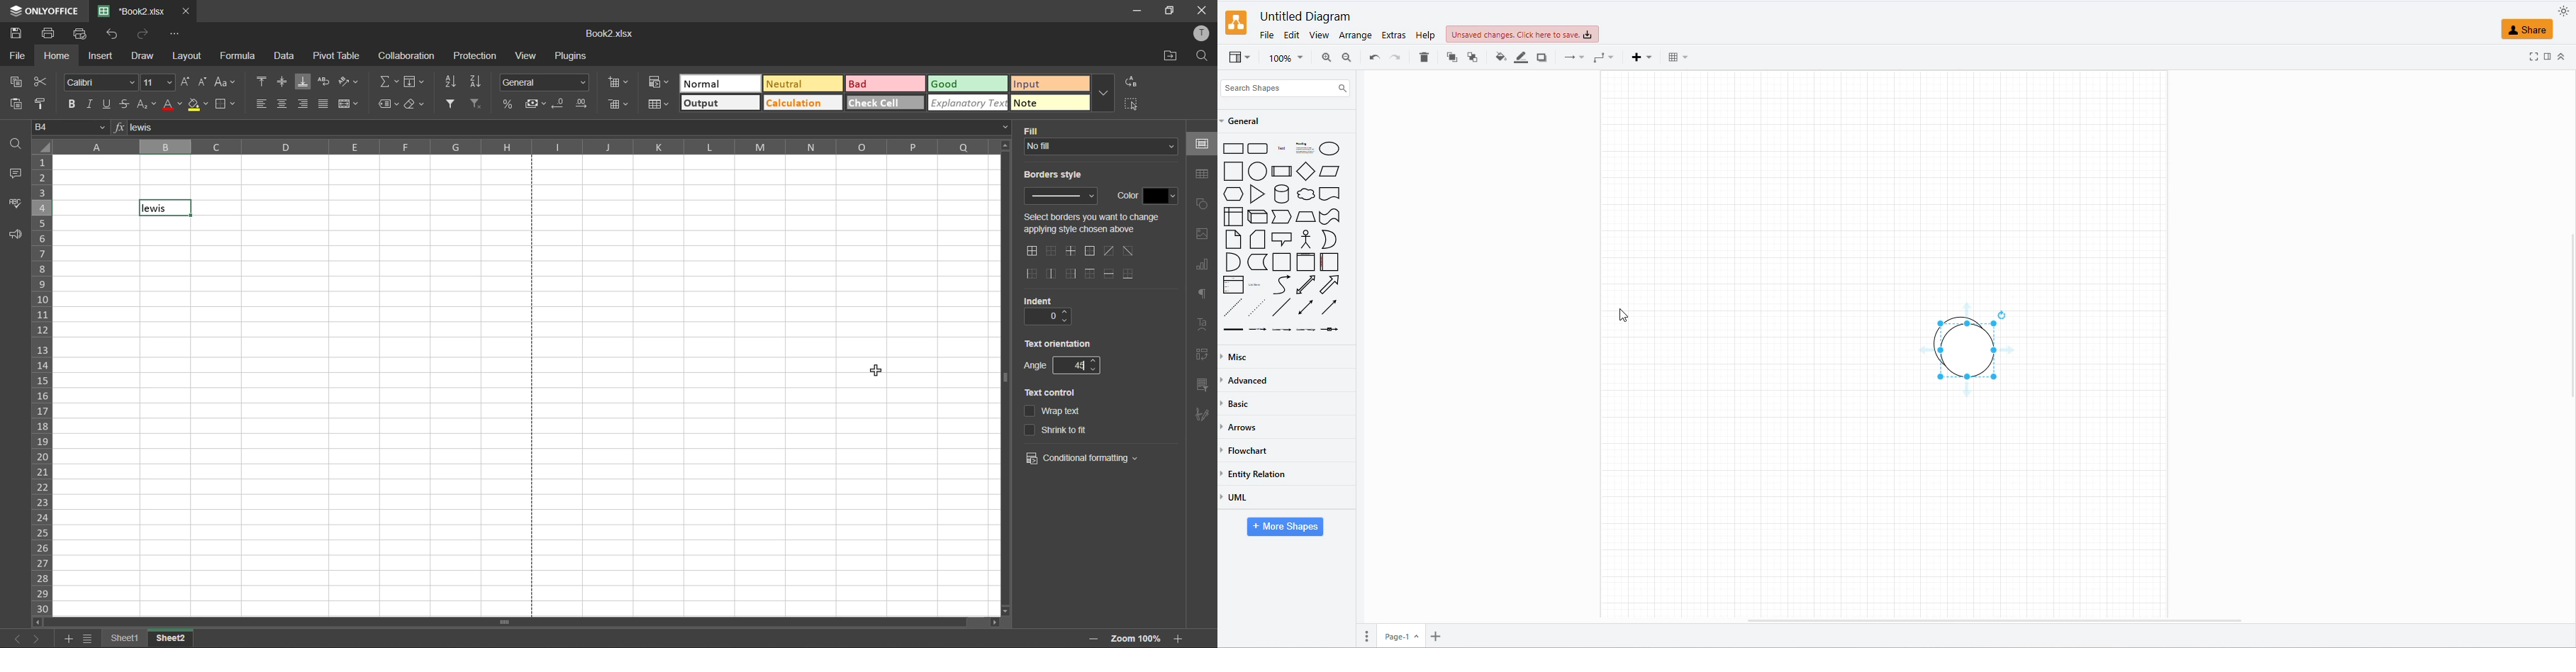 The width and height of the screenshot is (2576, 672). Describe the element at coordinates (1202, 176) in the screenshot. I see `table` at that location.